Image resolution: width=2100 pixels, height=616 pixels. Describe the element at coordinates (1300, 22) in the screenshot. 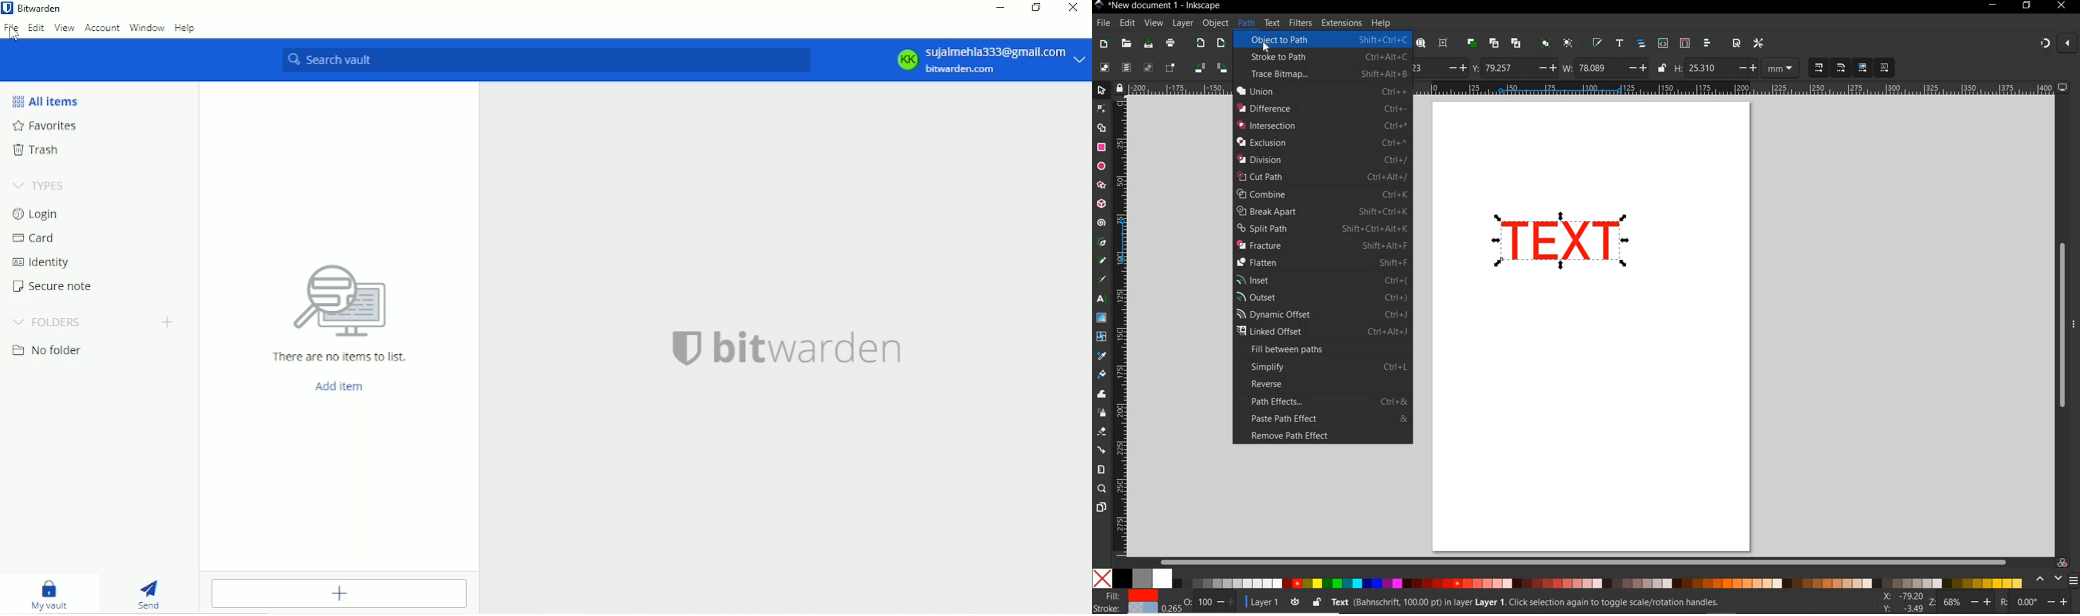

I see `FILTERS` at that location.